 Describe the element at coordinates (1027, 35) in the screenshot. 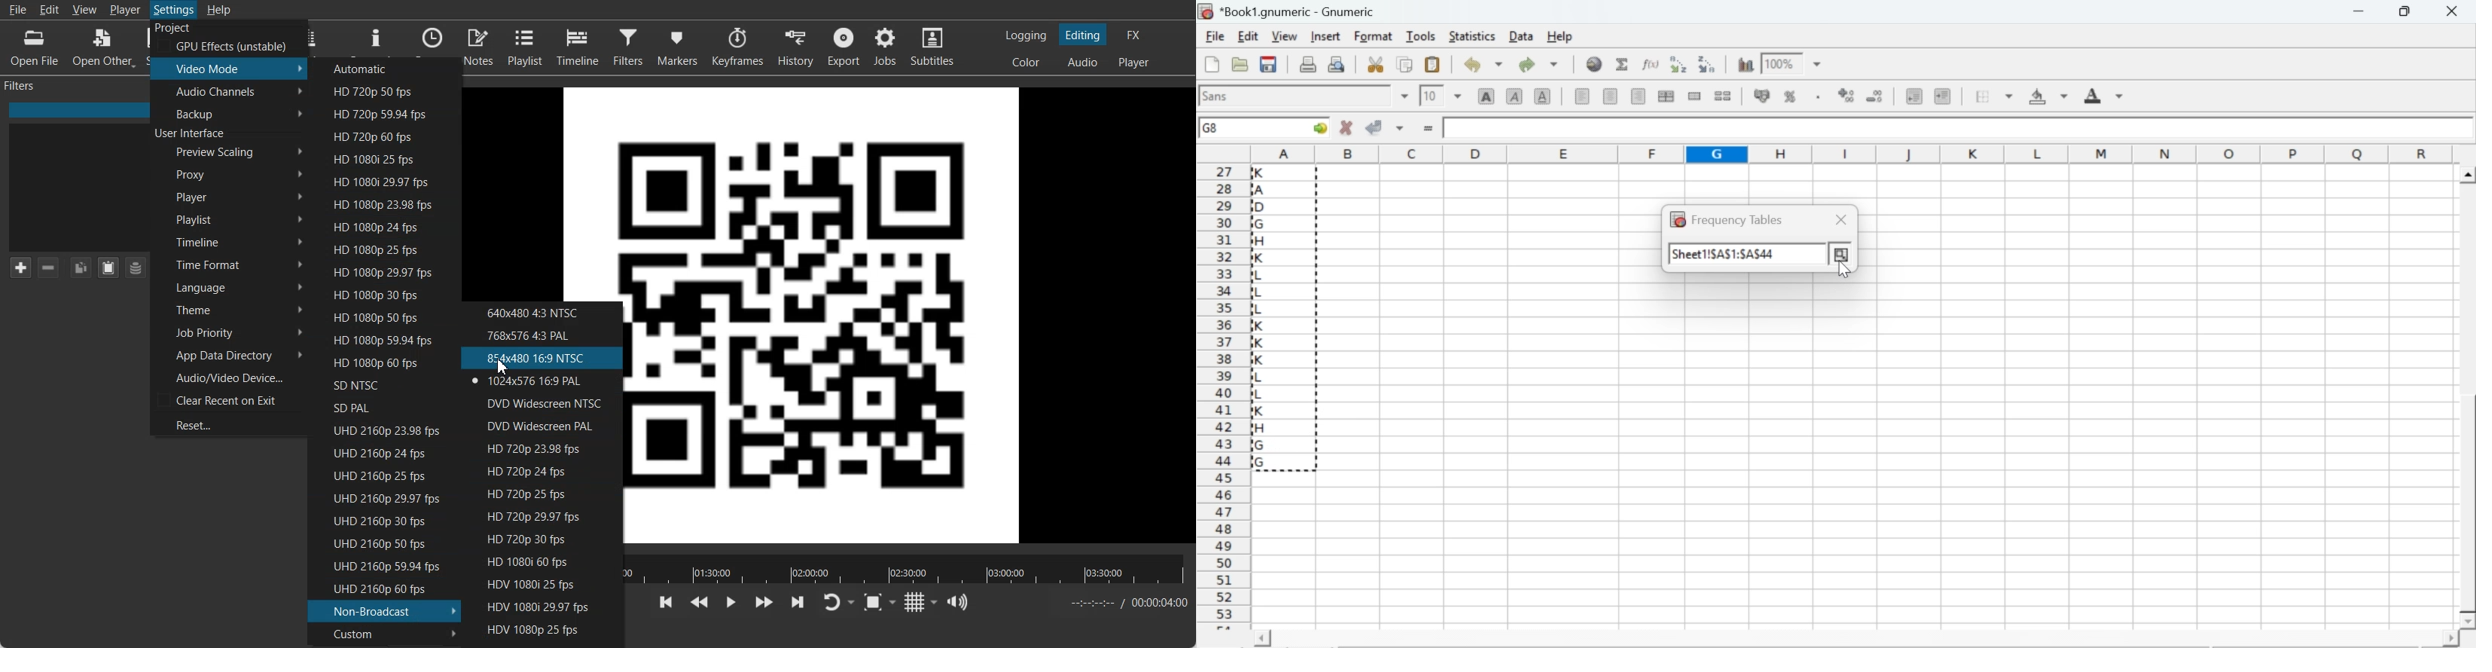

I see `Switch to the Logging layout` at that location.